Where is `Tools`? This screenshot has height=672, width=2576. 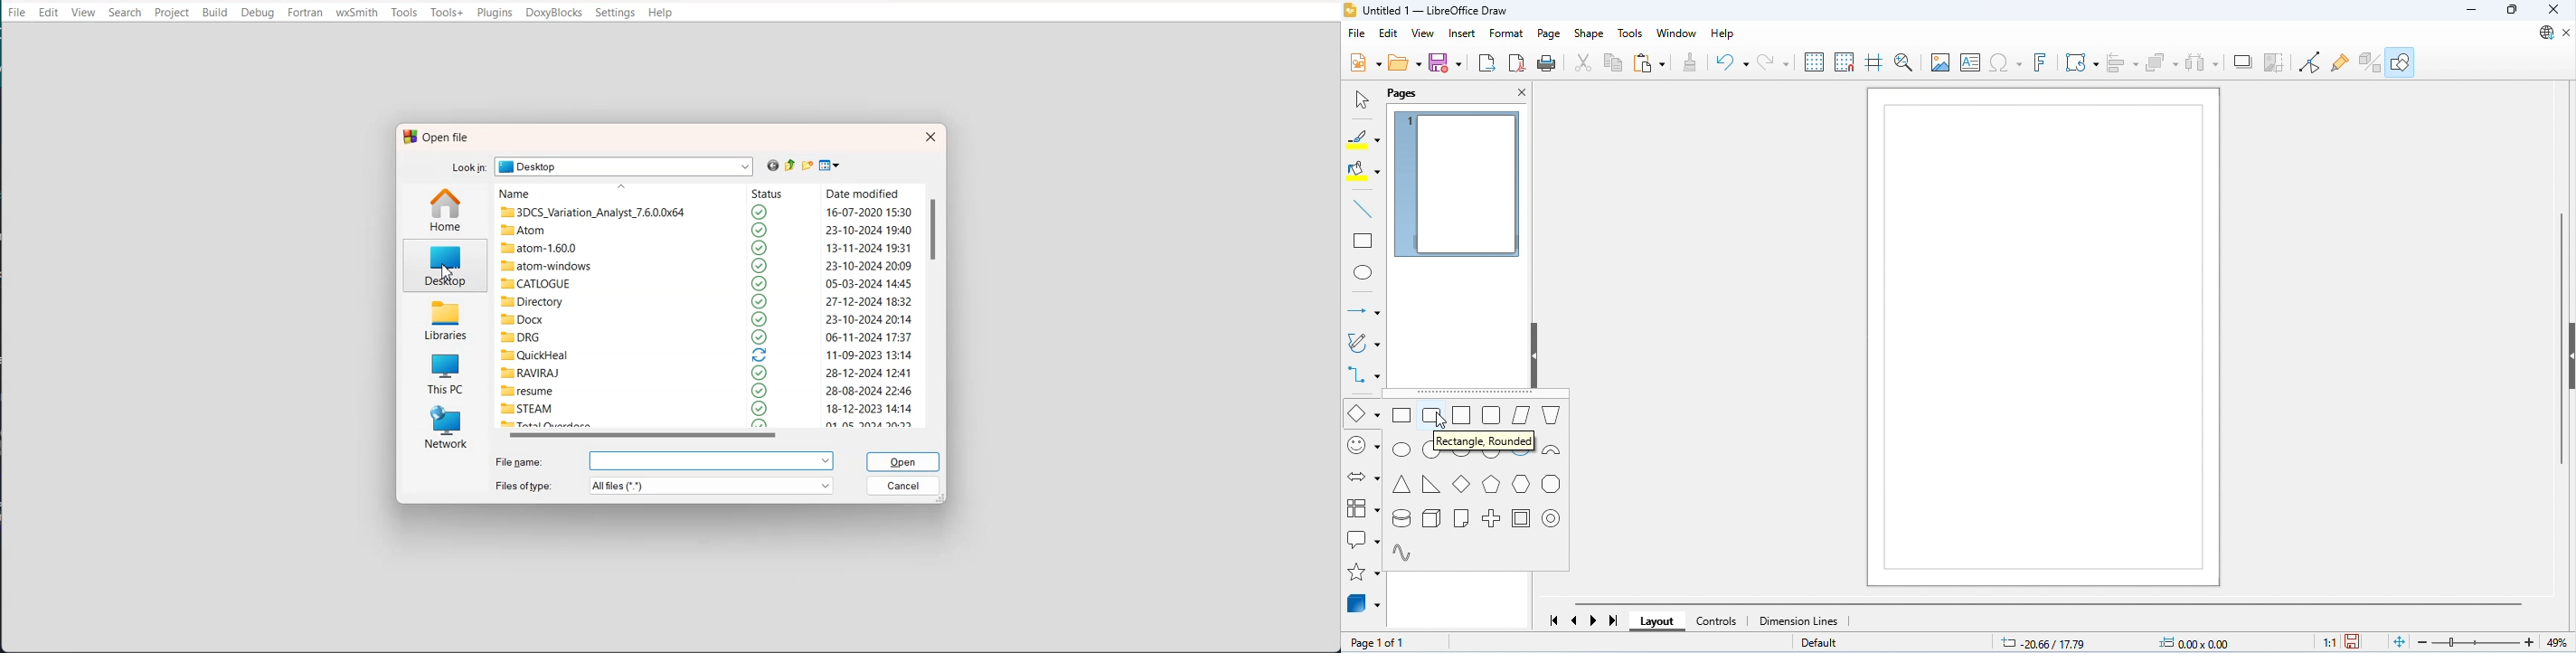 Tools is located at coordinates (404, 13).